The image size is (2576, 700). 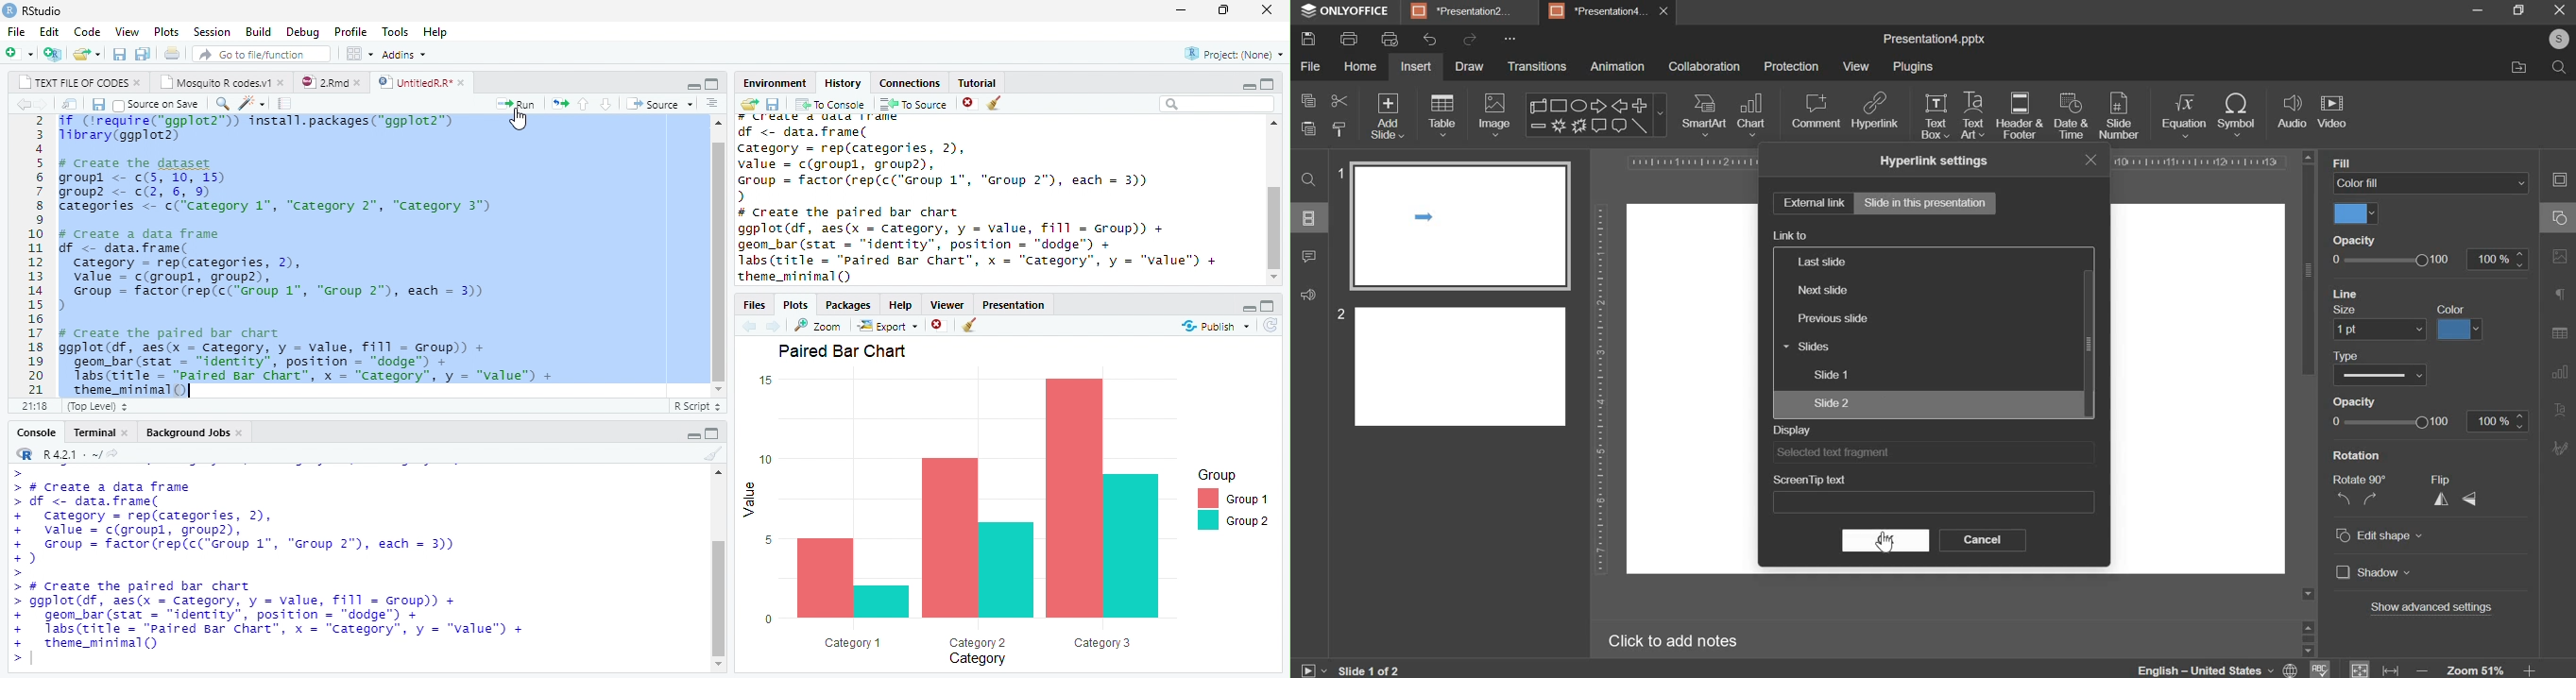 I want to click on Rscript, so click(x=697, y=407).